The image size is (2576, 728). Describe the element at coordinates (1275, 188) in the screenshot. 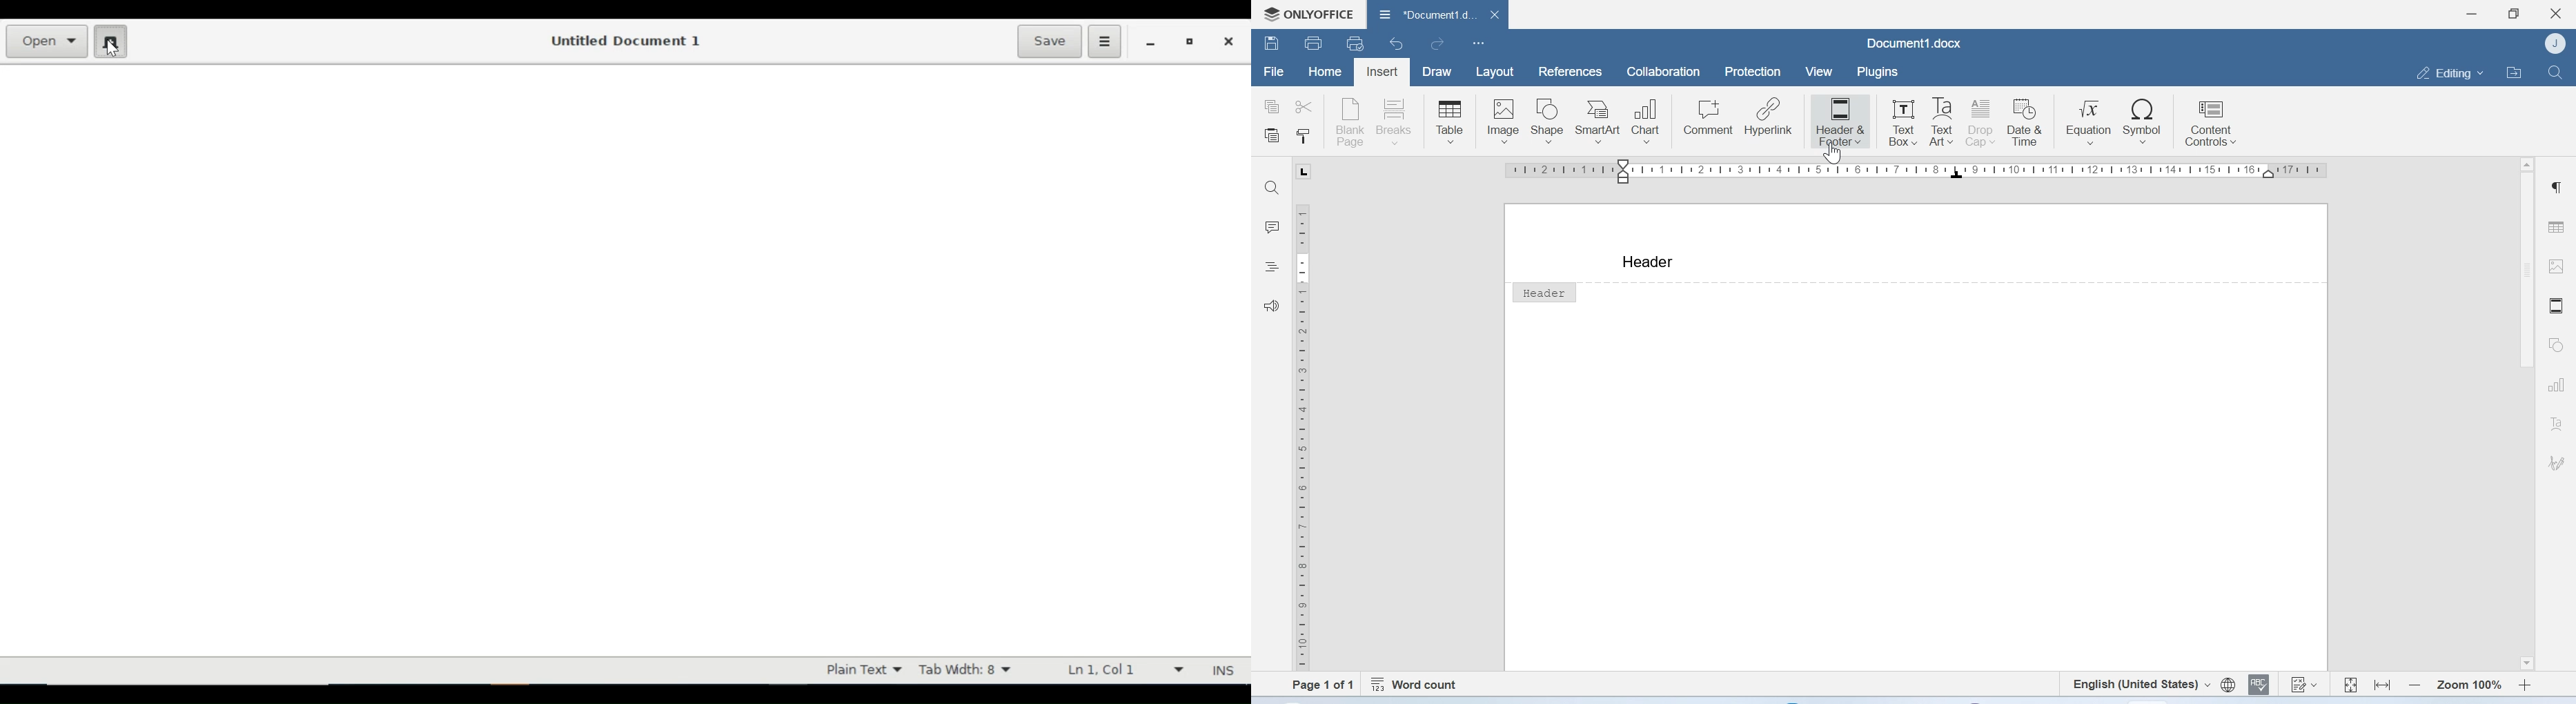

I see `Find` at that location.